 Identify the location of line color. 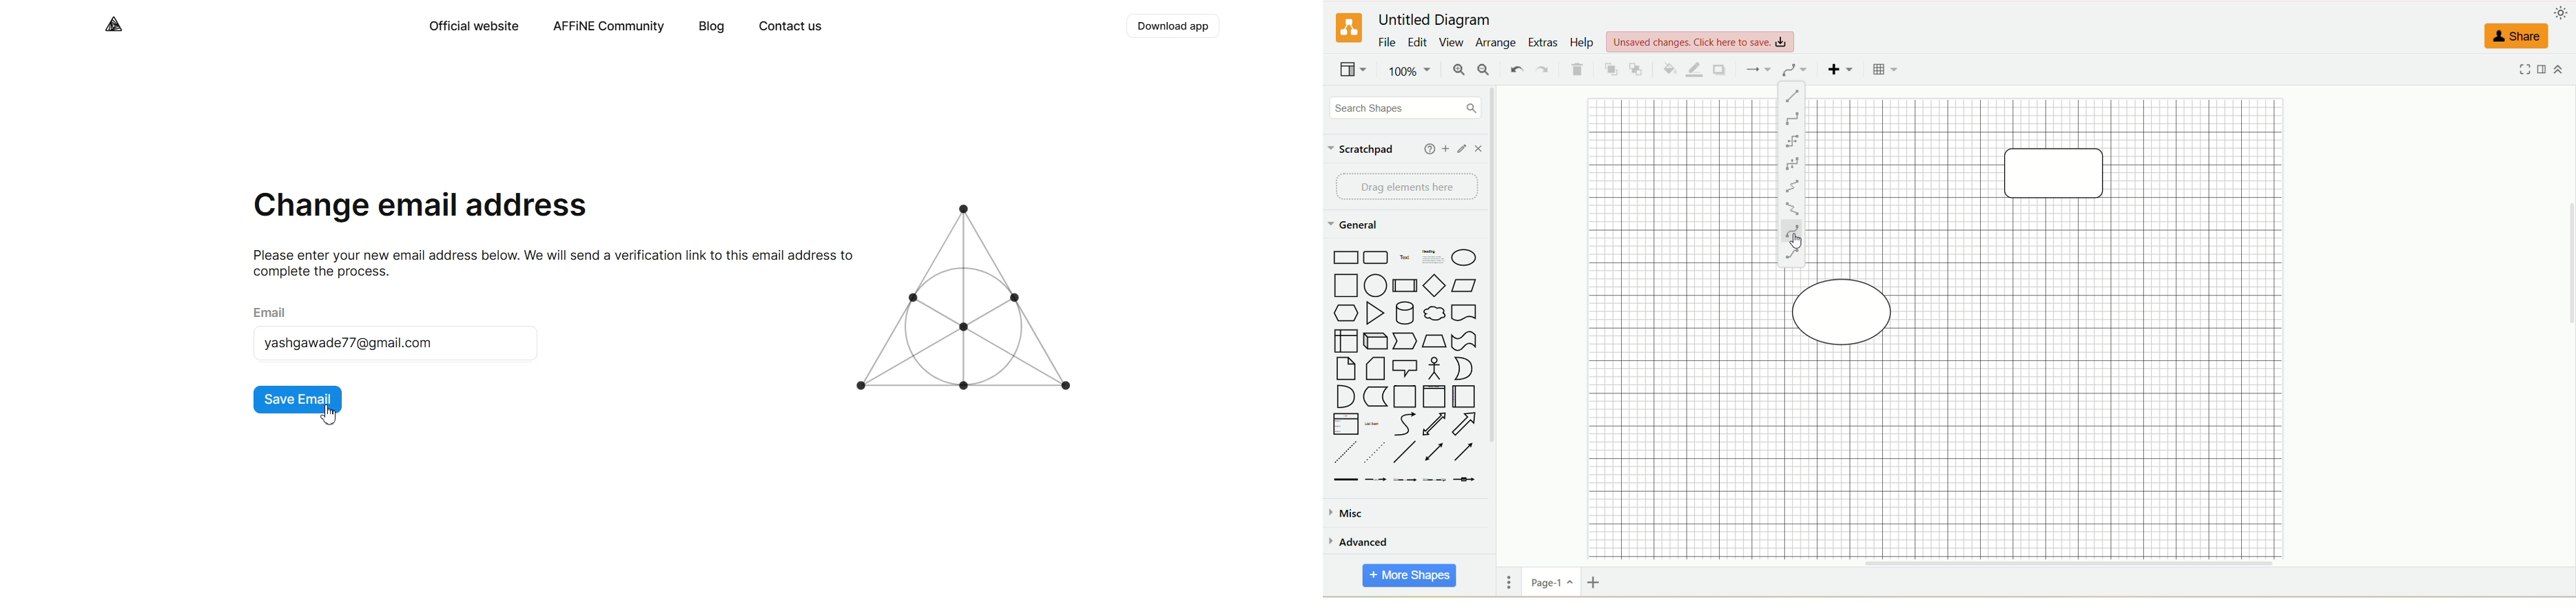
(1694, 68).